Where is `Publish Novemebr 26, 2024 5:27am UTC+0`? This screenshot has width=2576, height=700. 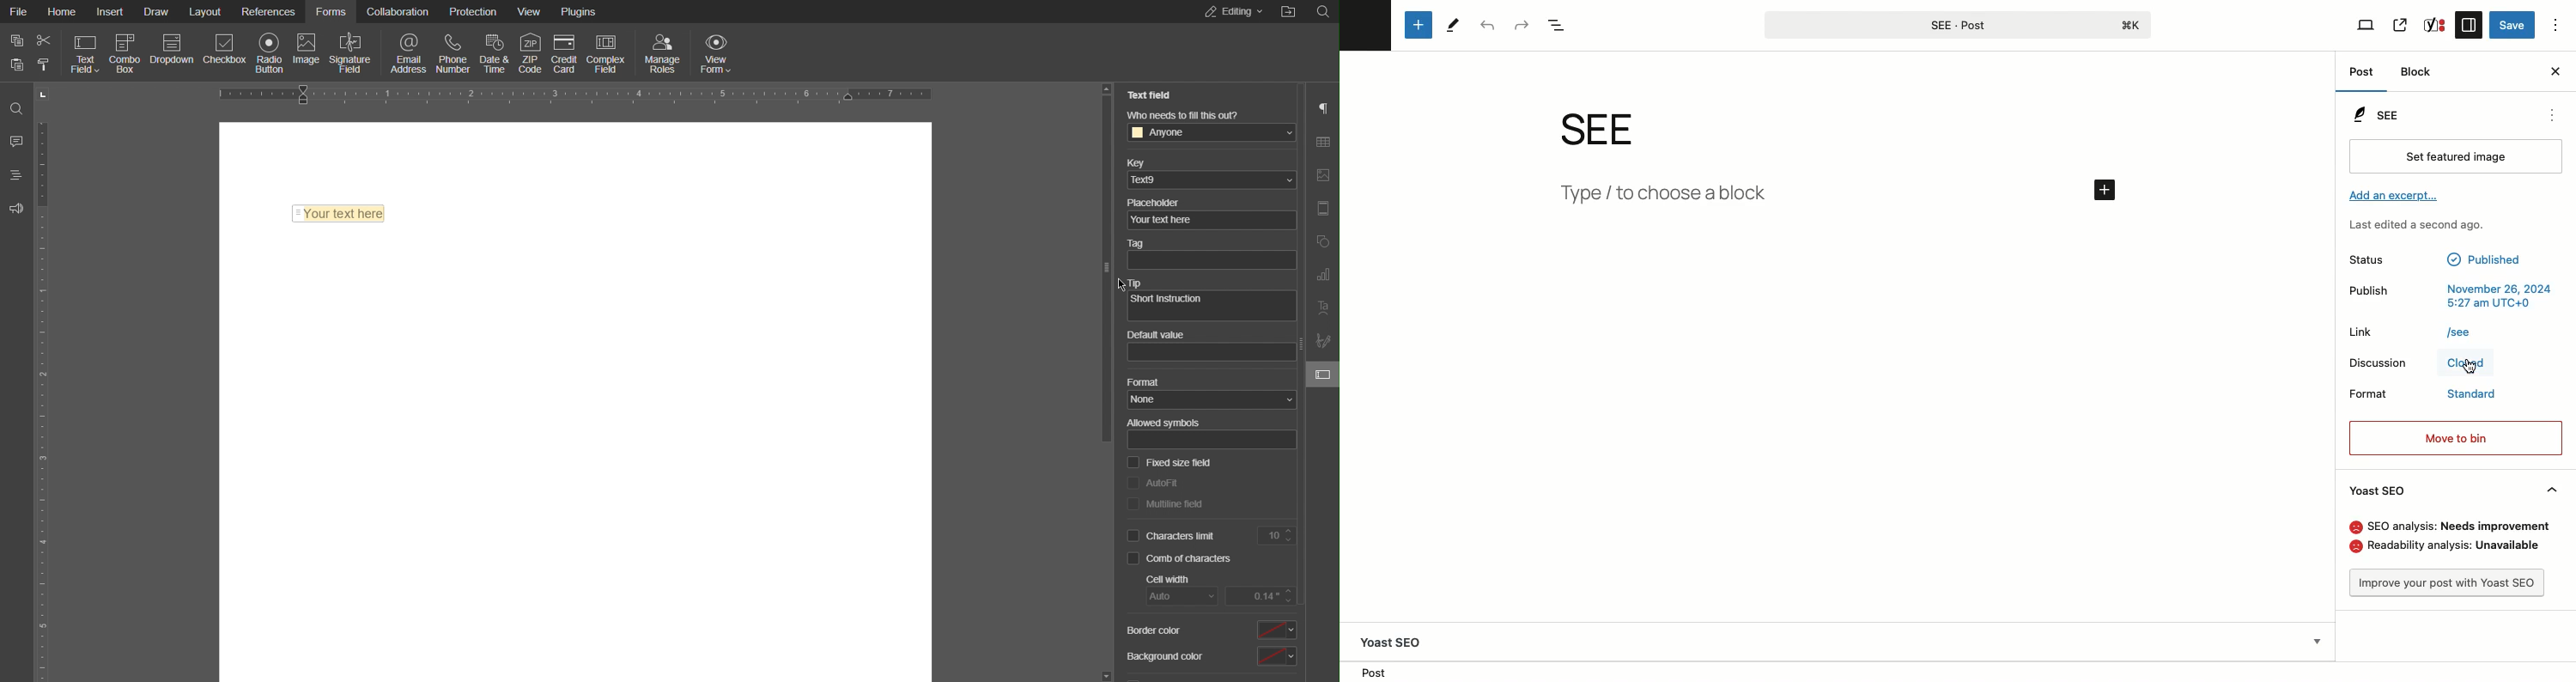
Publish Novemebr 26, 2024 5:27am UTC+0 is located at coordinates (2451, 296).